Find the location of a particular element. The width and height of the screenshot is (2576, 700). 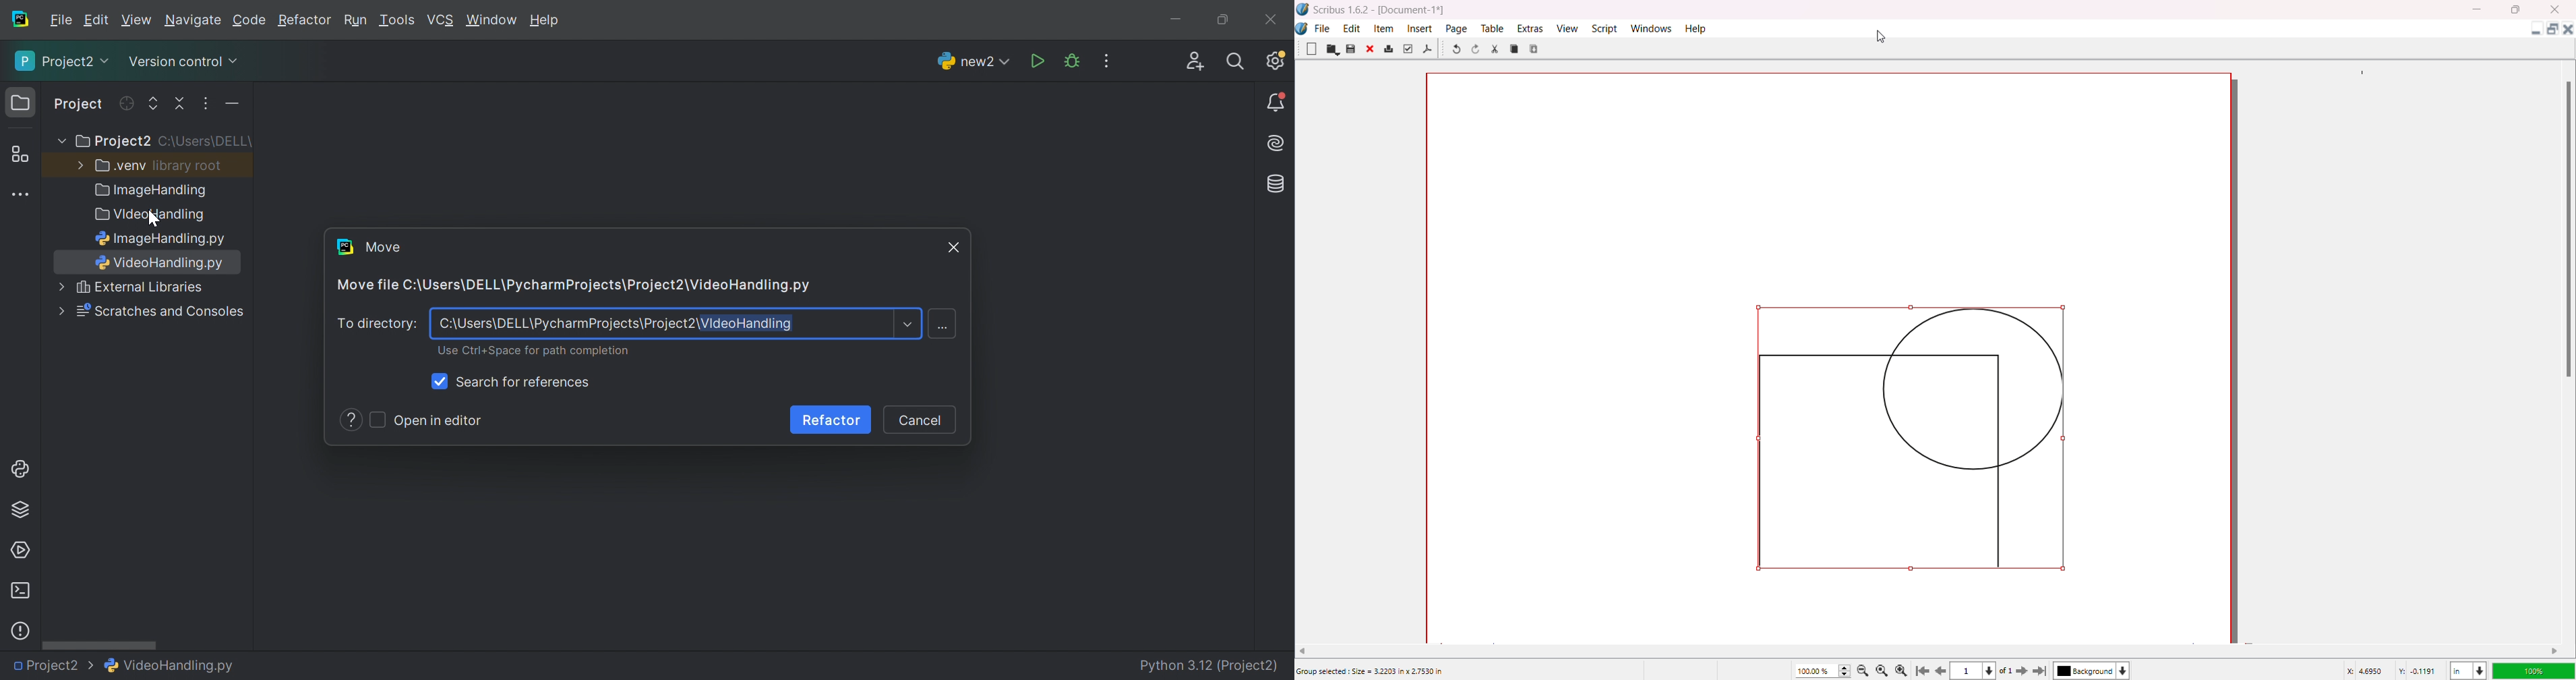

Zoom Increase/Decrease is located at coordinates (1846, 669).